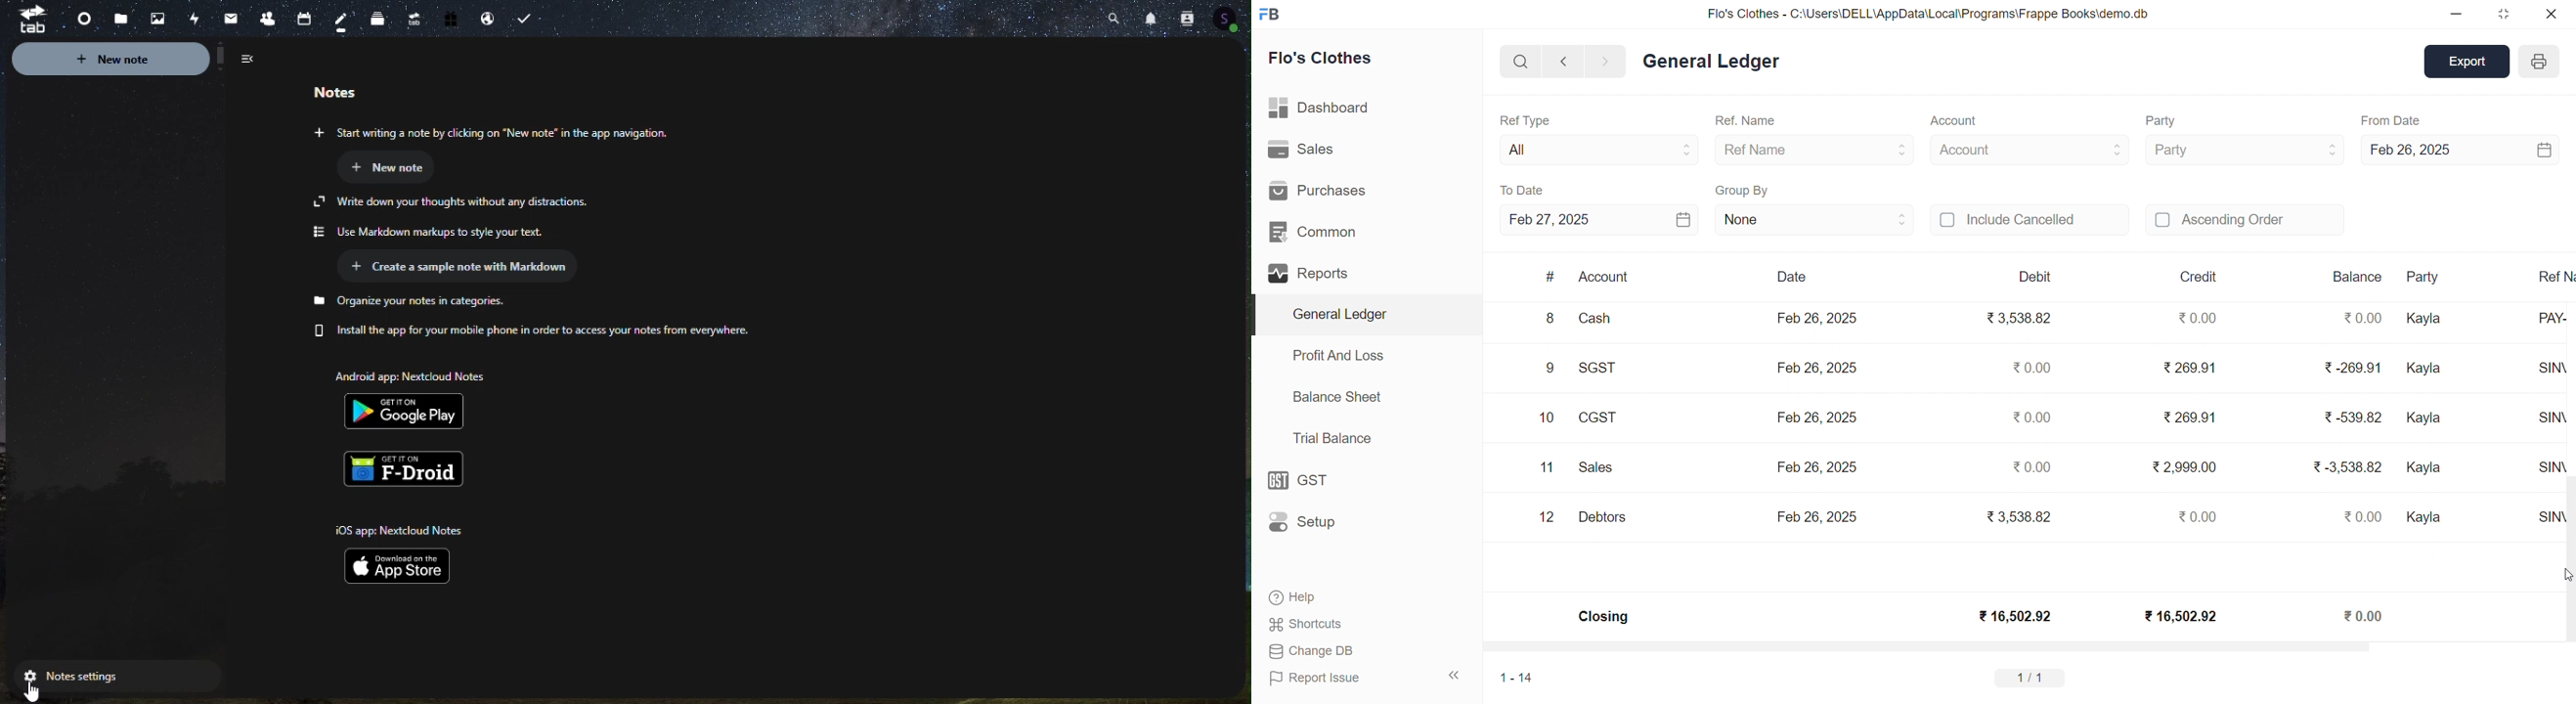  Describe the element at coordinates (1595, 147) in the screenshot. I see `All` at that location.